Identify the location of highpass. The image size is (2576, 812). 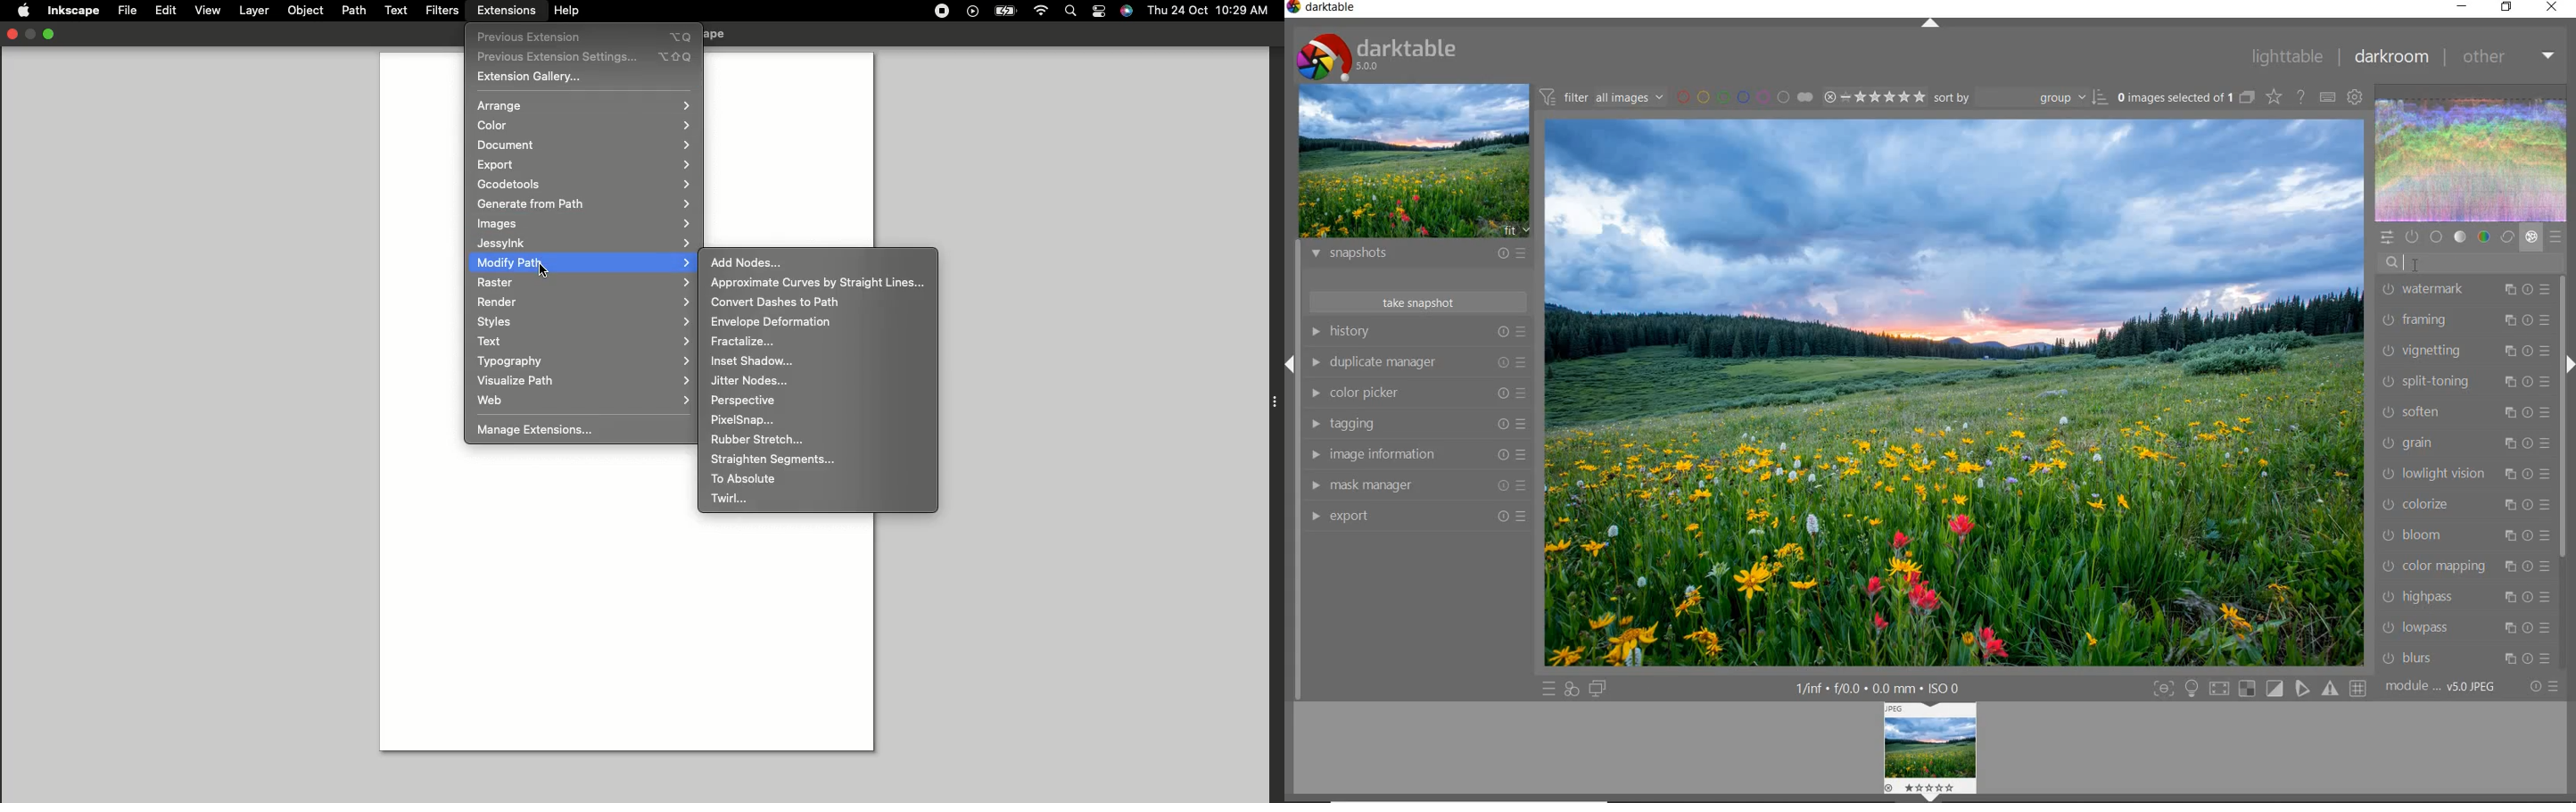
(2463, 596).